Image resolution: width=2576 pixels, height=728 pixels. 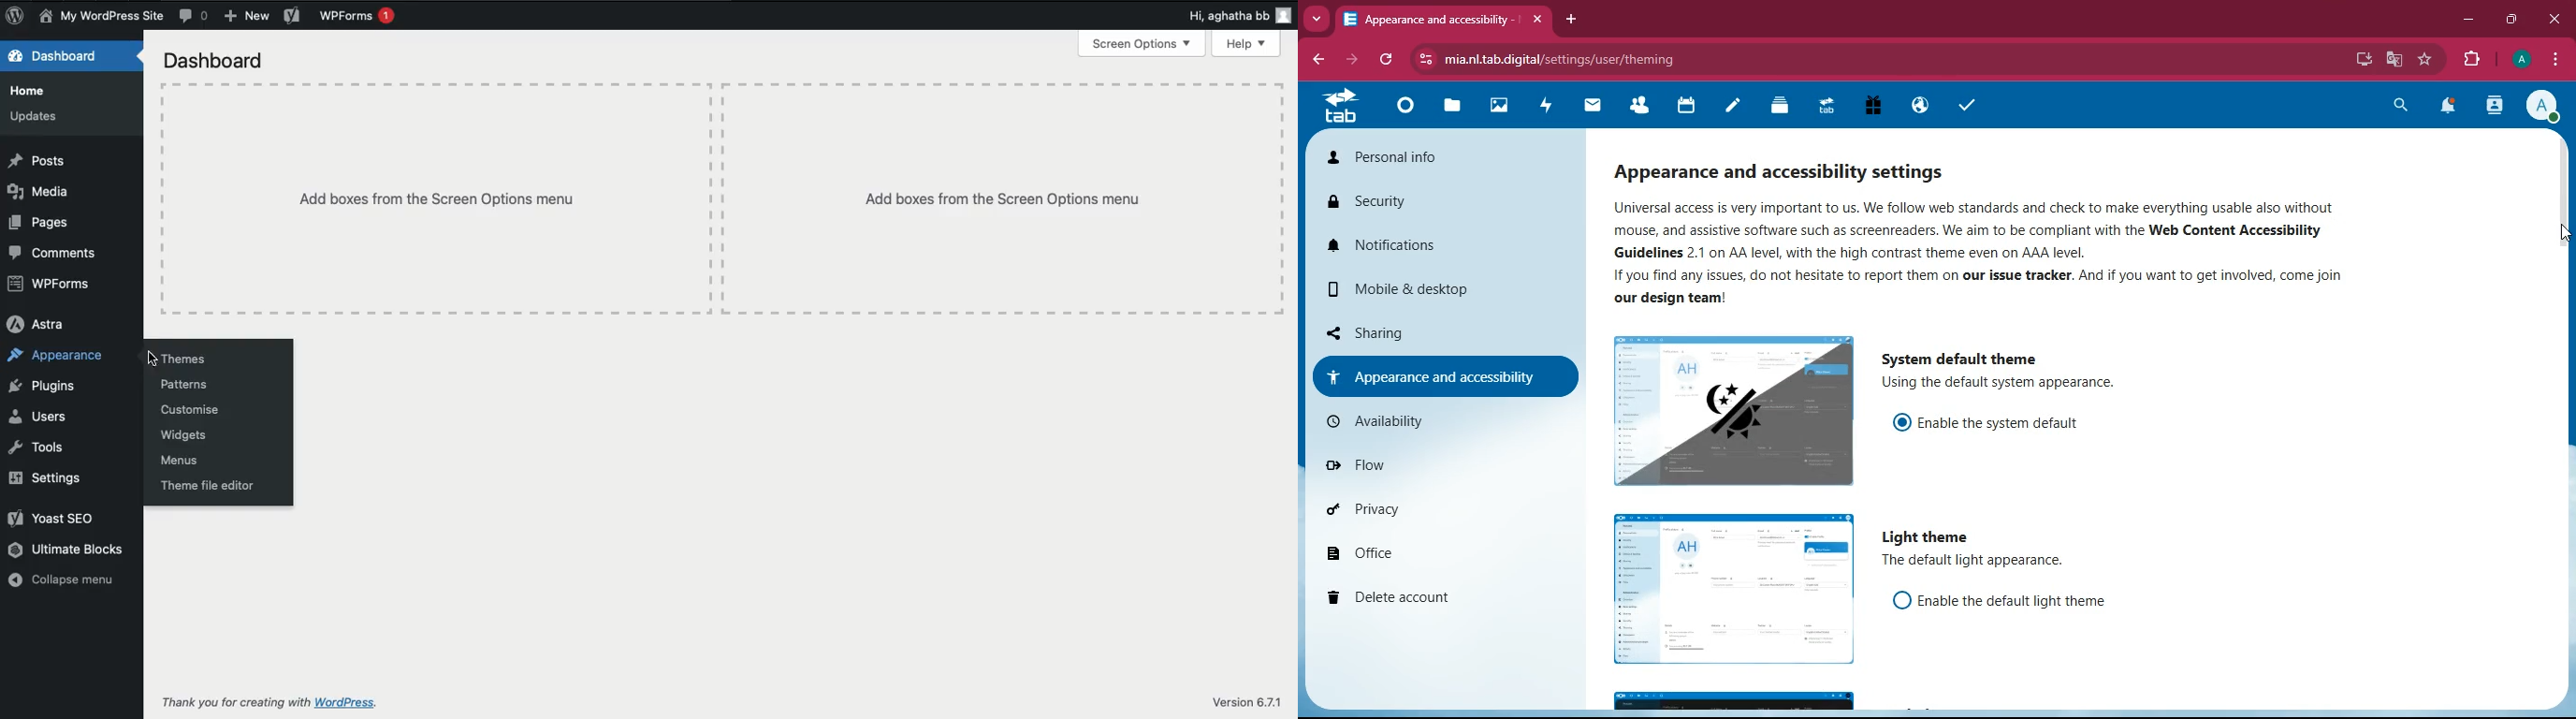 I want to click on tab, so click(x=1827, y=105).